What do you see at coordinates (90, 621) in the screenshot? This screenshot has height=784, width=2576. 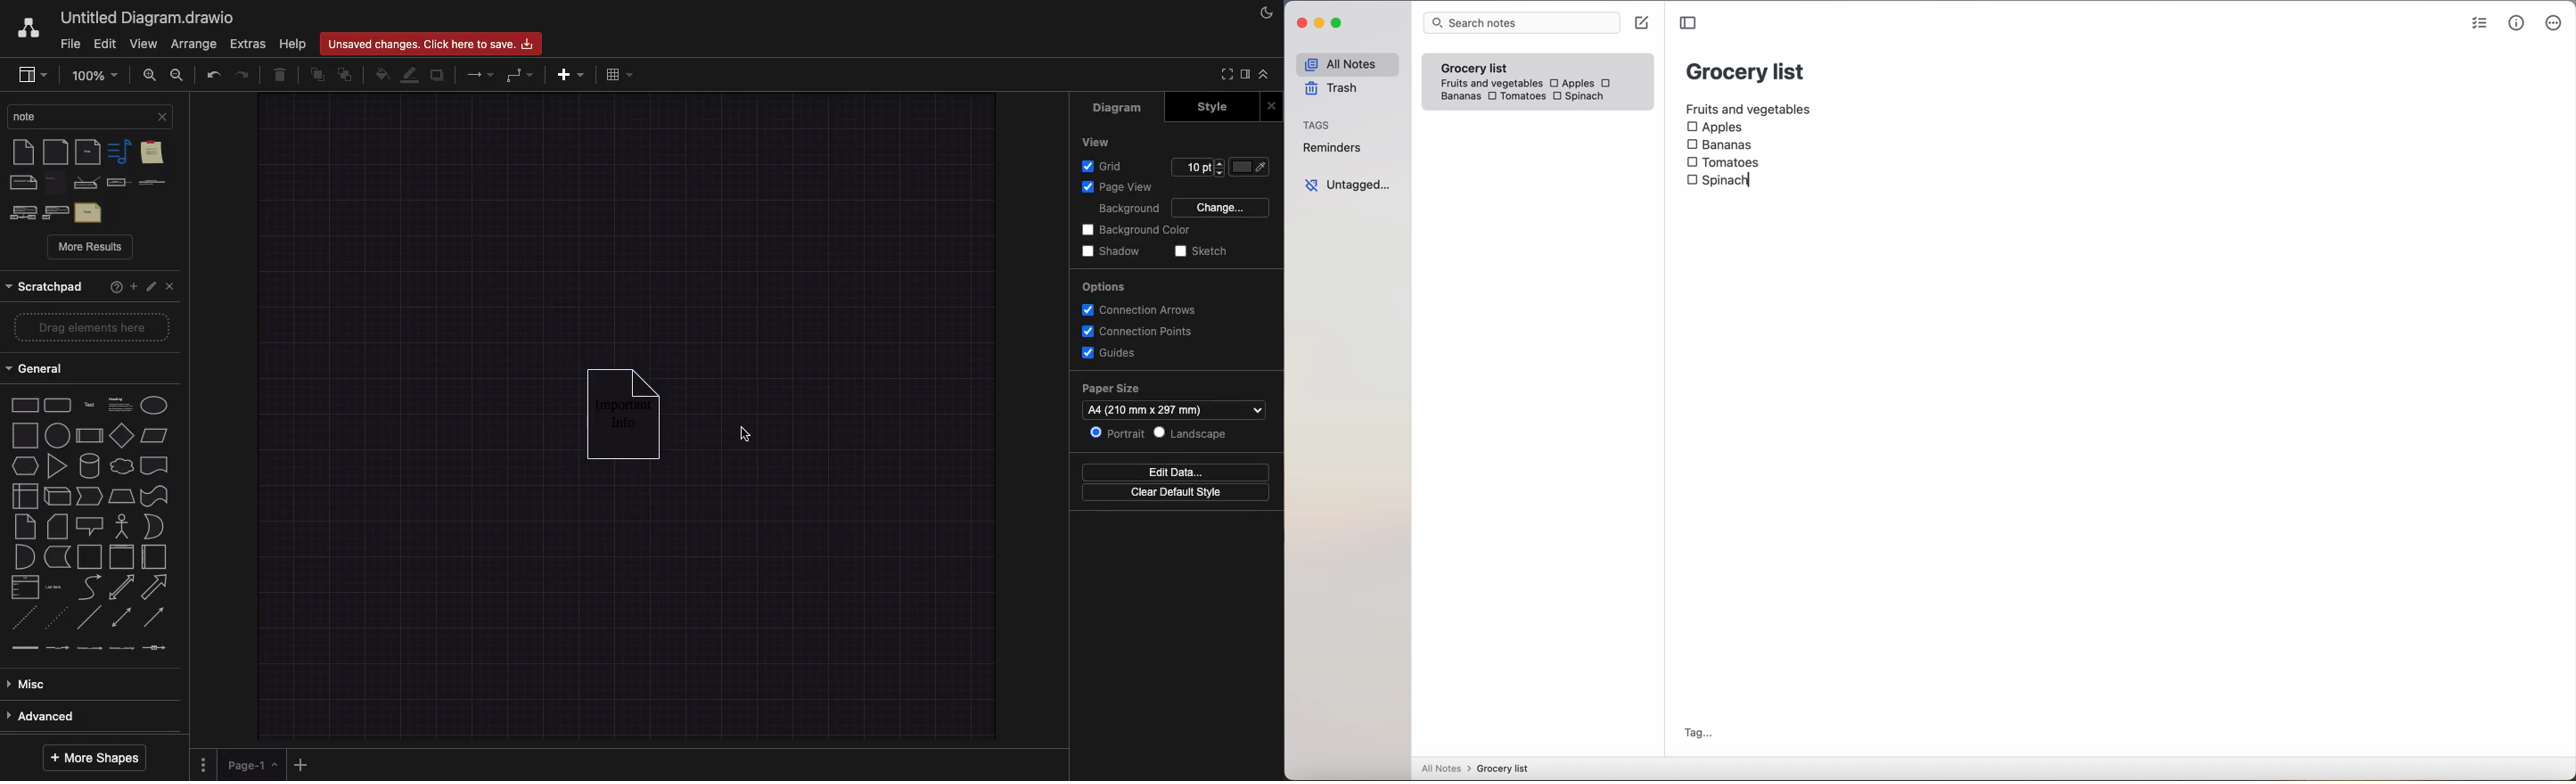 I see `line` at bounding box center [90, 621].